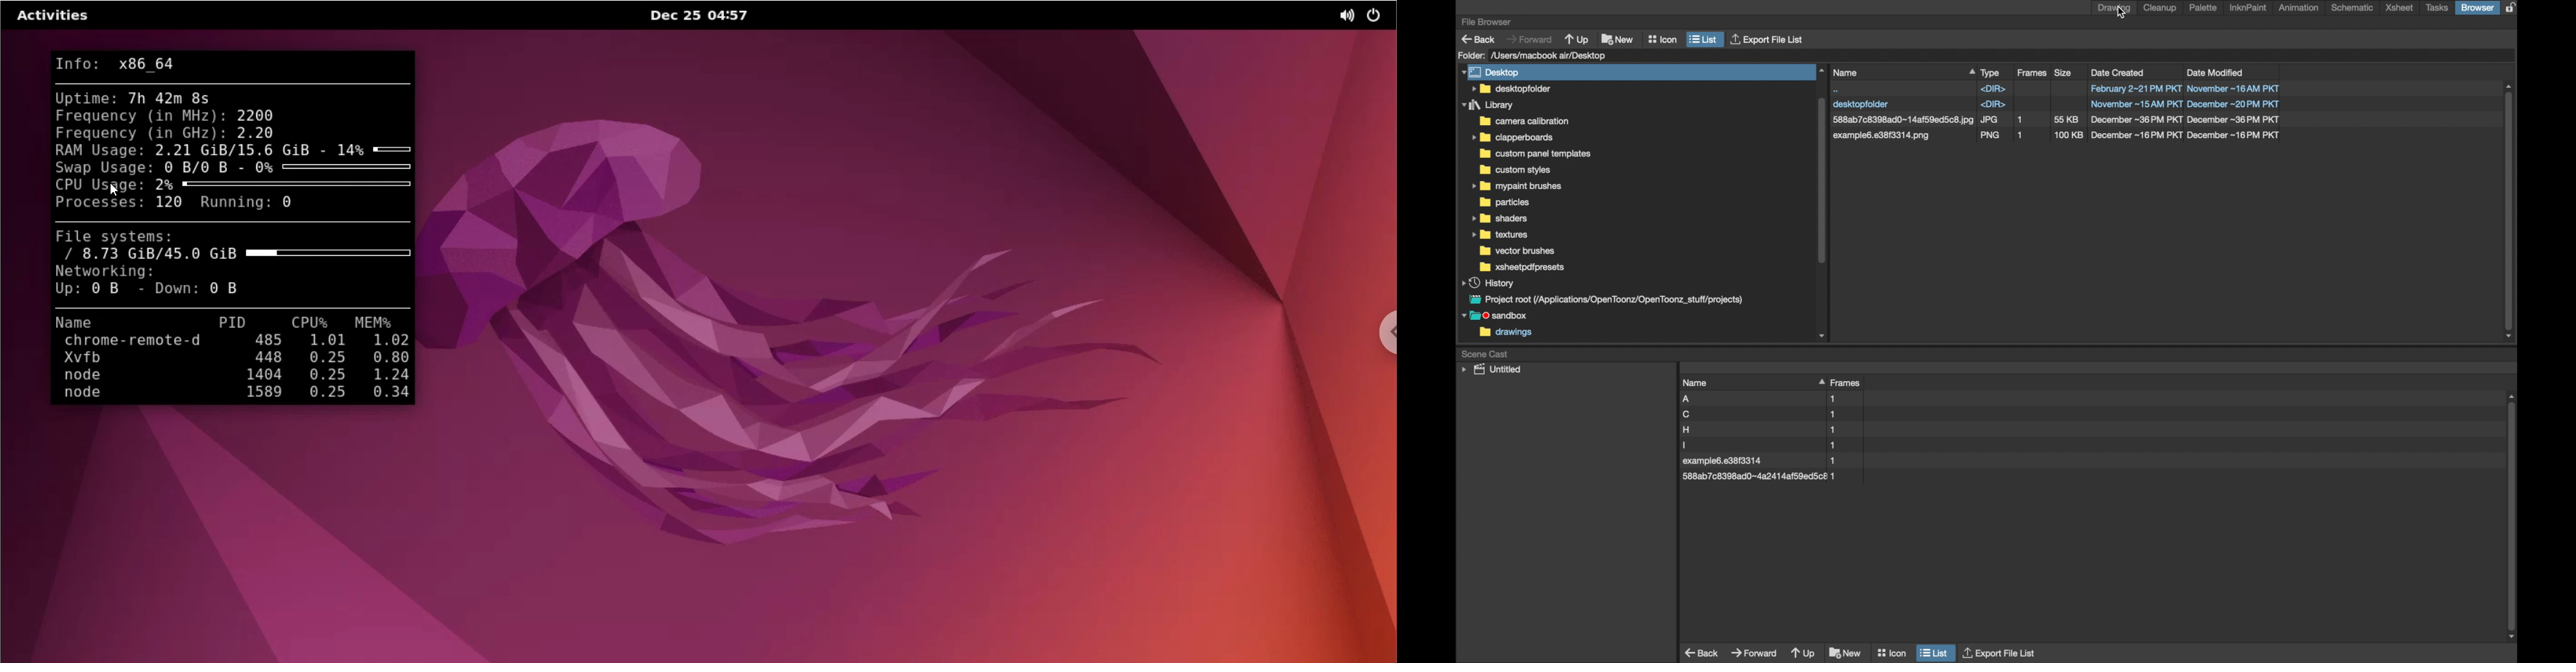 This screenshot has width=2576, height=672. Describe the element at coordinates (1491, 370) in the screenshot. I see `untitled` at that location.